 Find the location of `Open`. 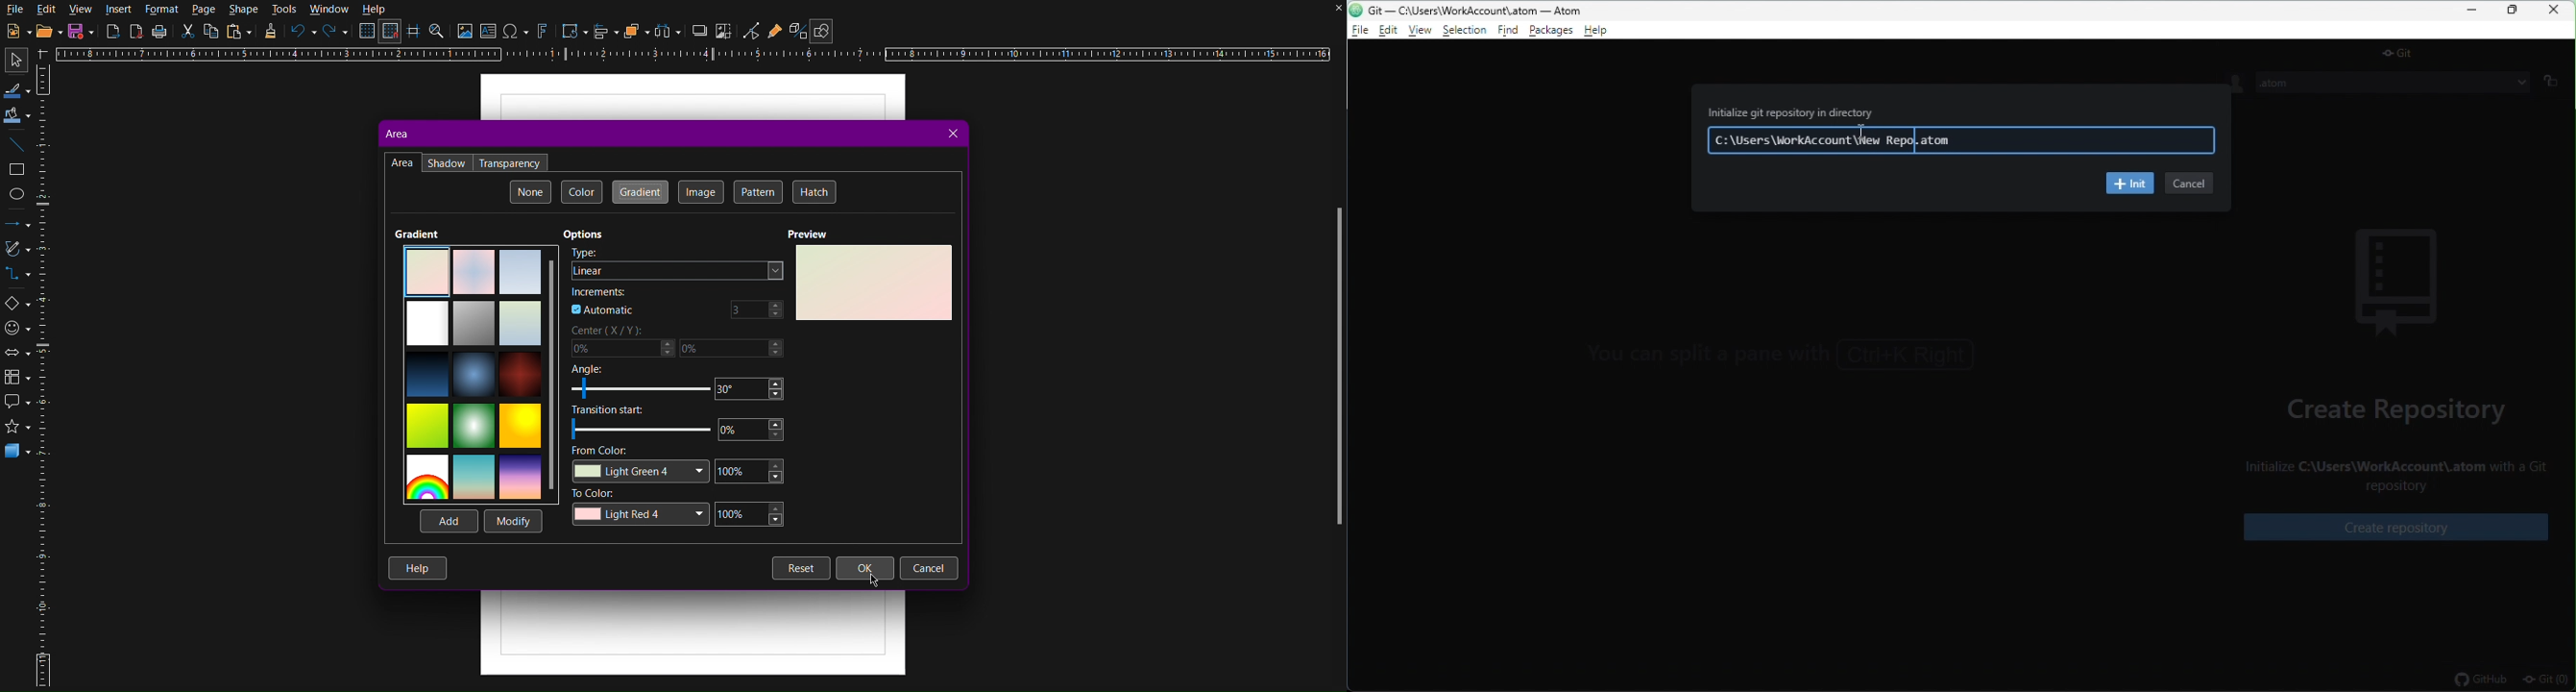

Open is located at coordinates (45, 31).